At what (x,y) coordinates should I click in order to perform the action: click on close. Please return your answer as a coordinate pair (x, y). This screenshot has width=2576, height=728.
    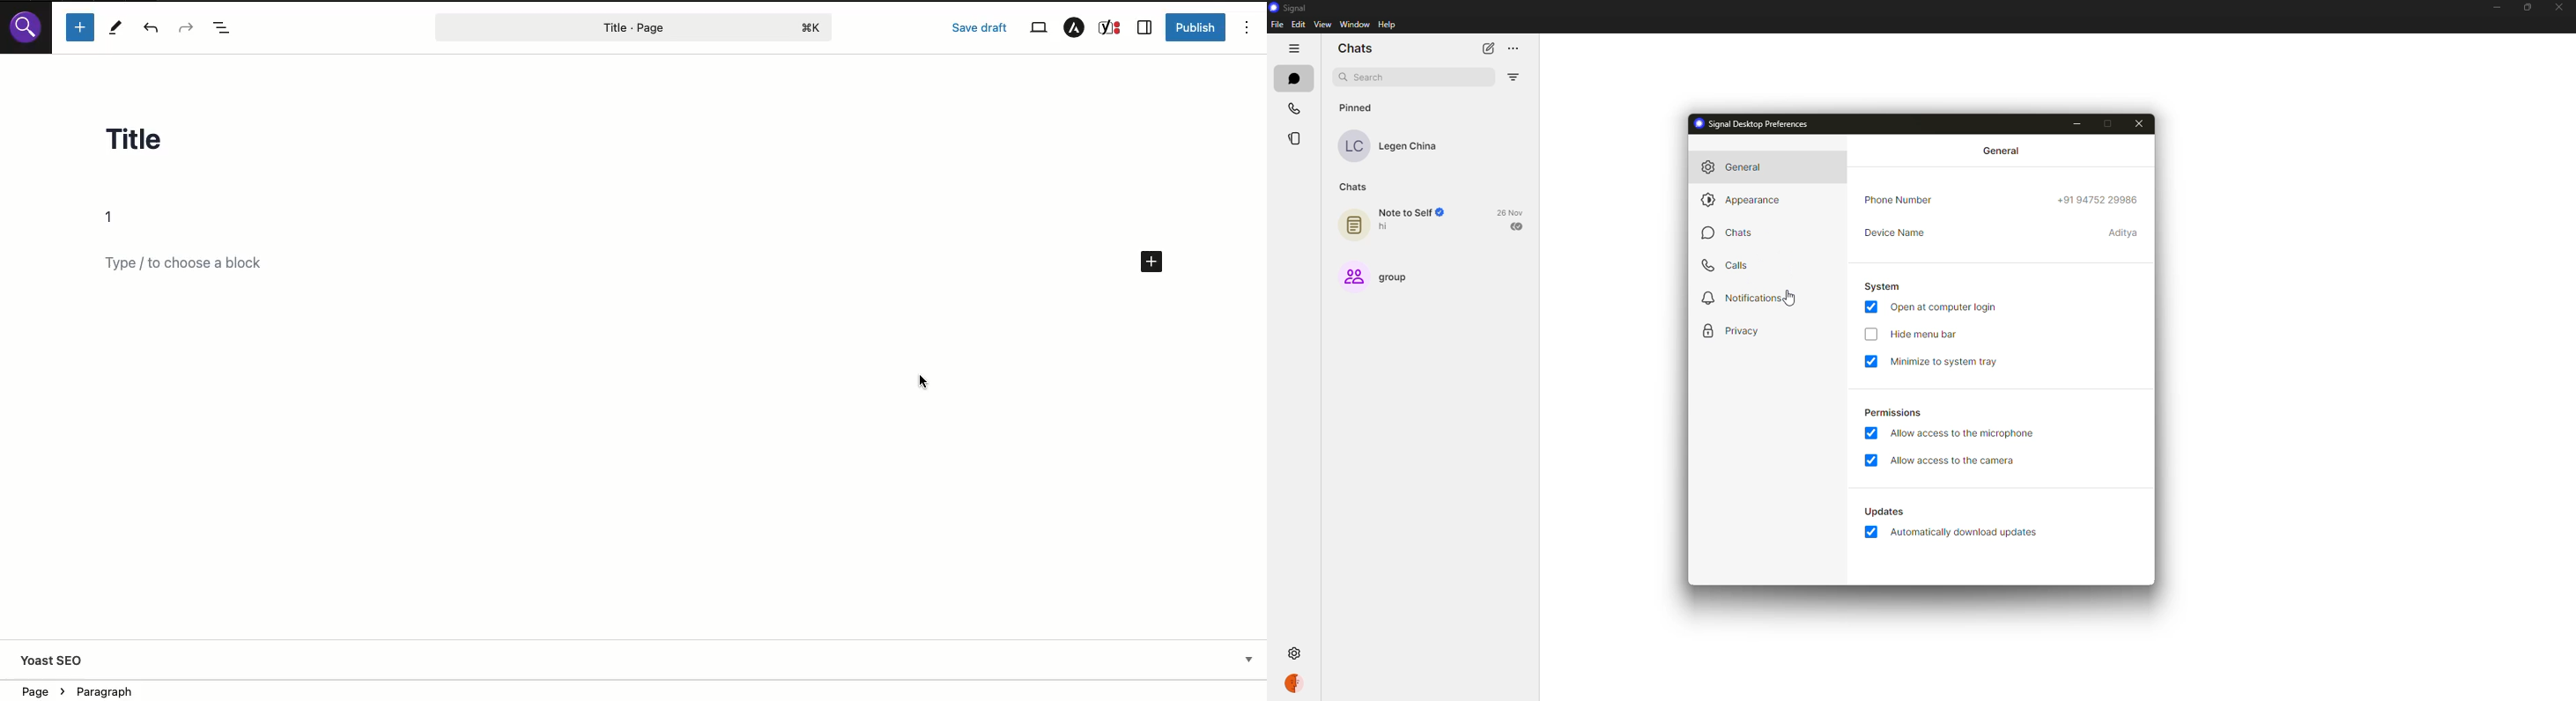
    Looking at the image, I should click on (2143, 121).